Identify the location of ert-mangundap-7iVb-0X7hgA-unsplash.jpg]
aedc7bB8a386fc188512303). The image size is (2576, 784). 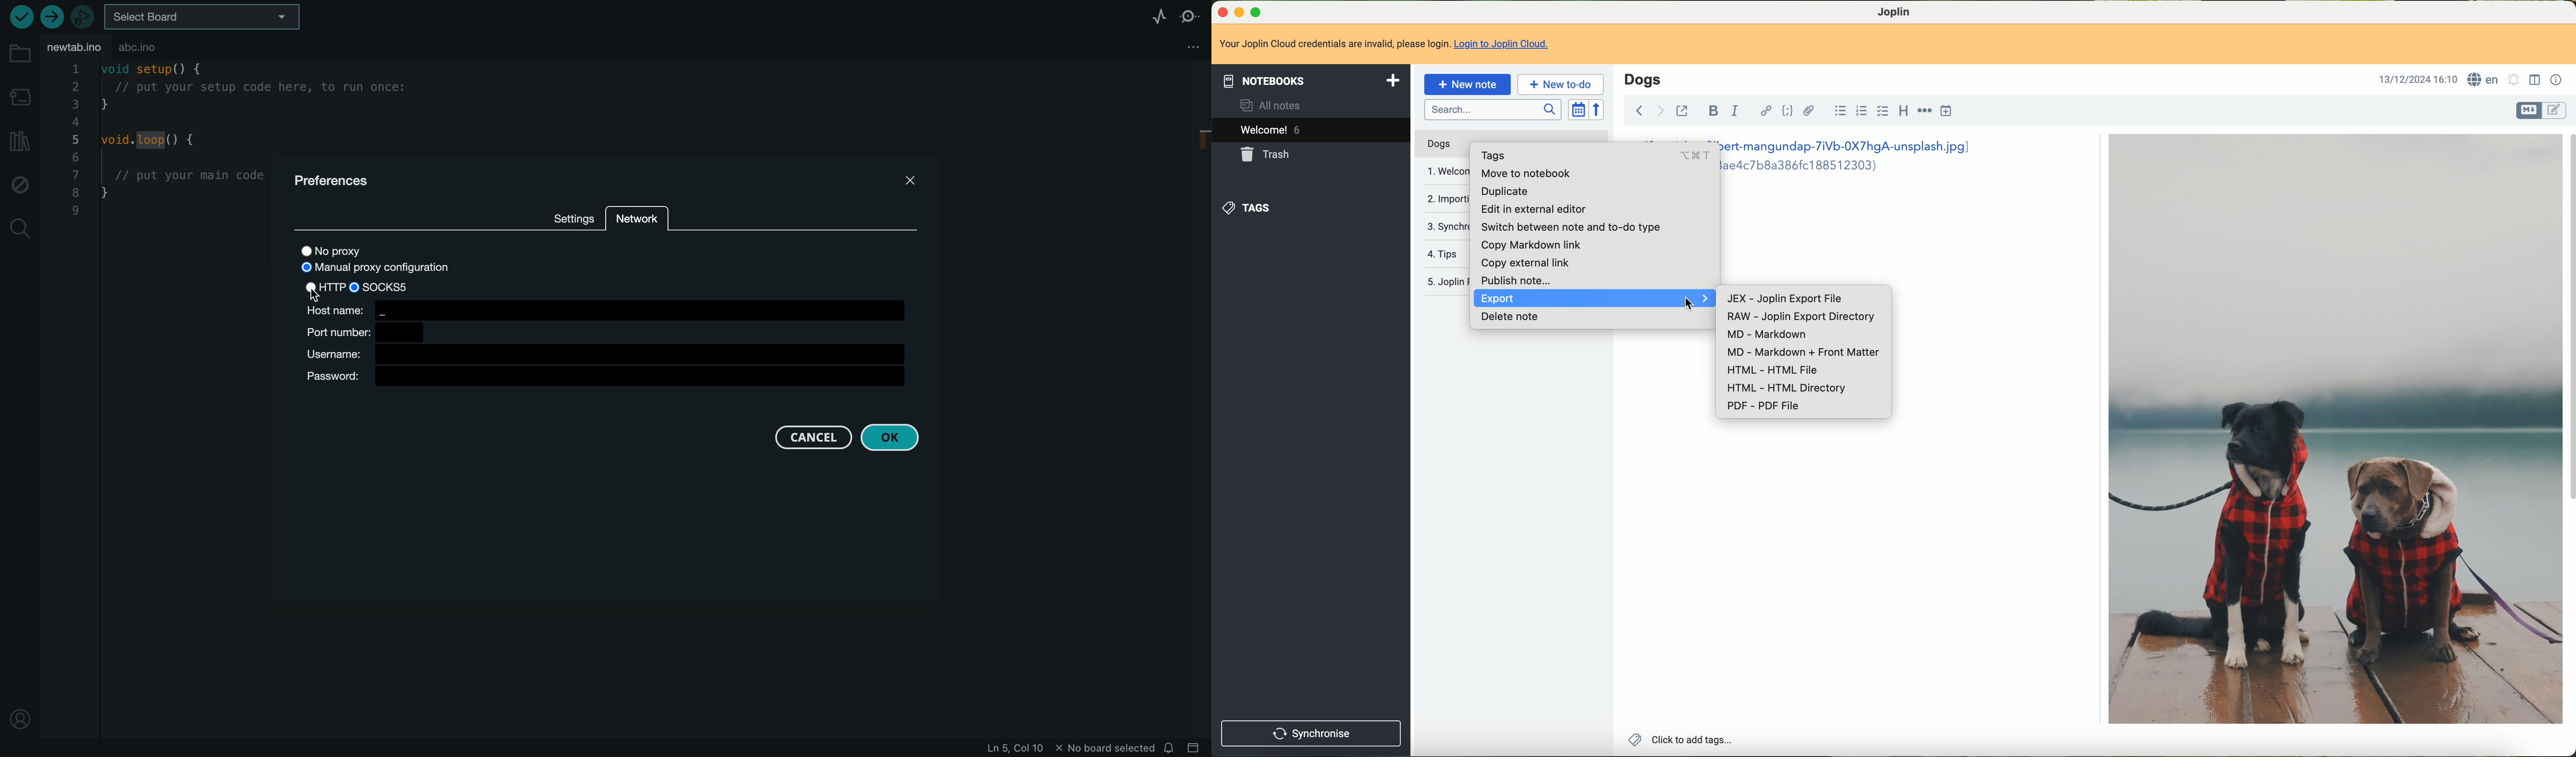
(1855, 160).